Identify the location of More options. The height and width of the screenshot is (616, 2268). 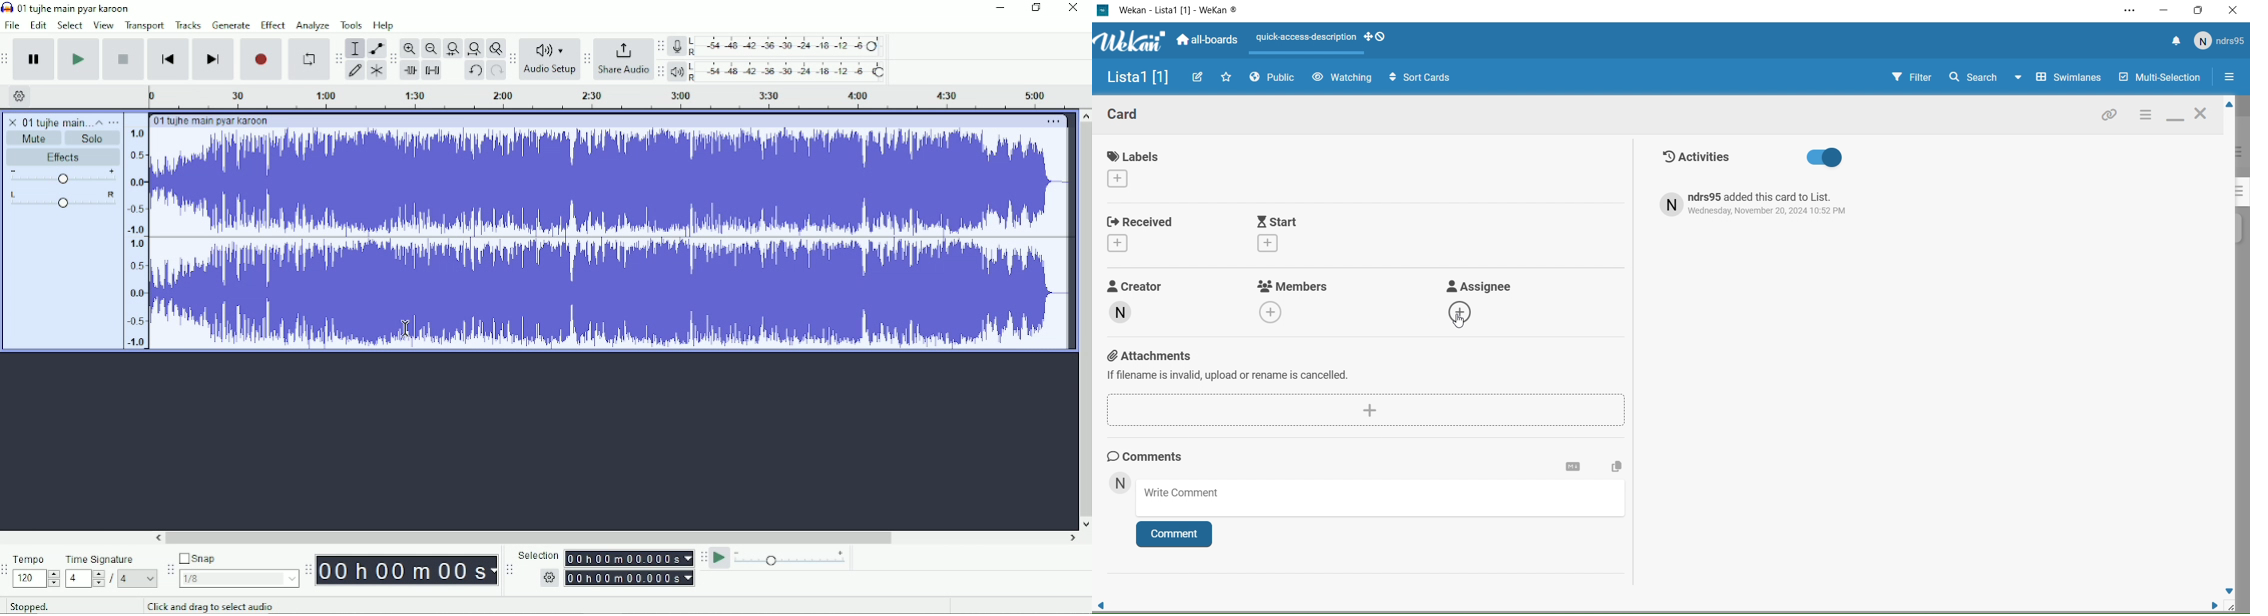
(1056, 121).